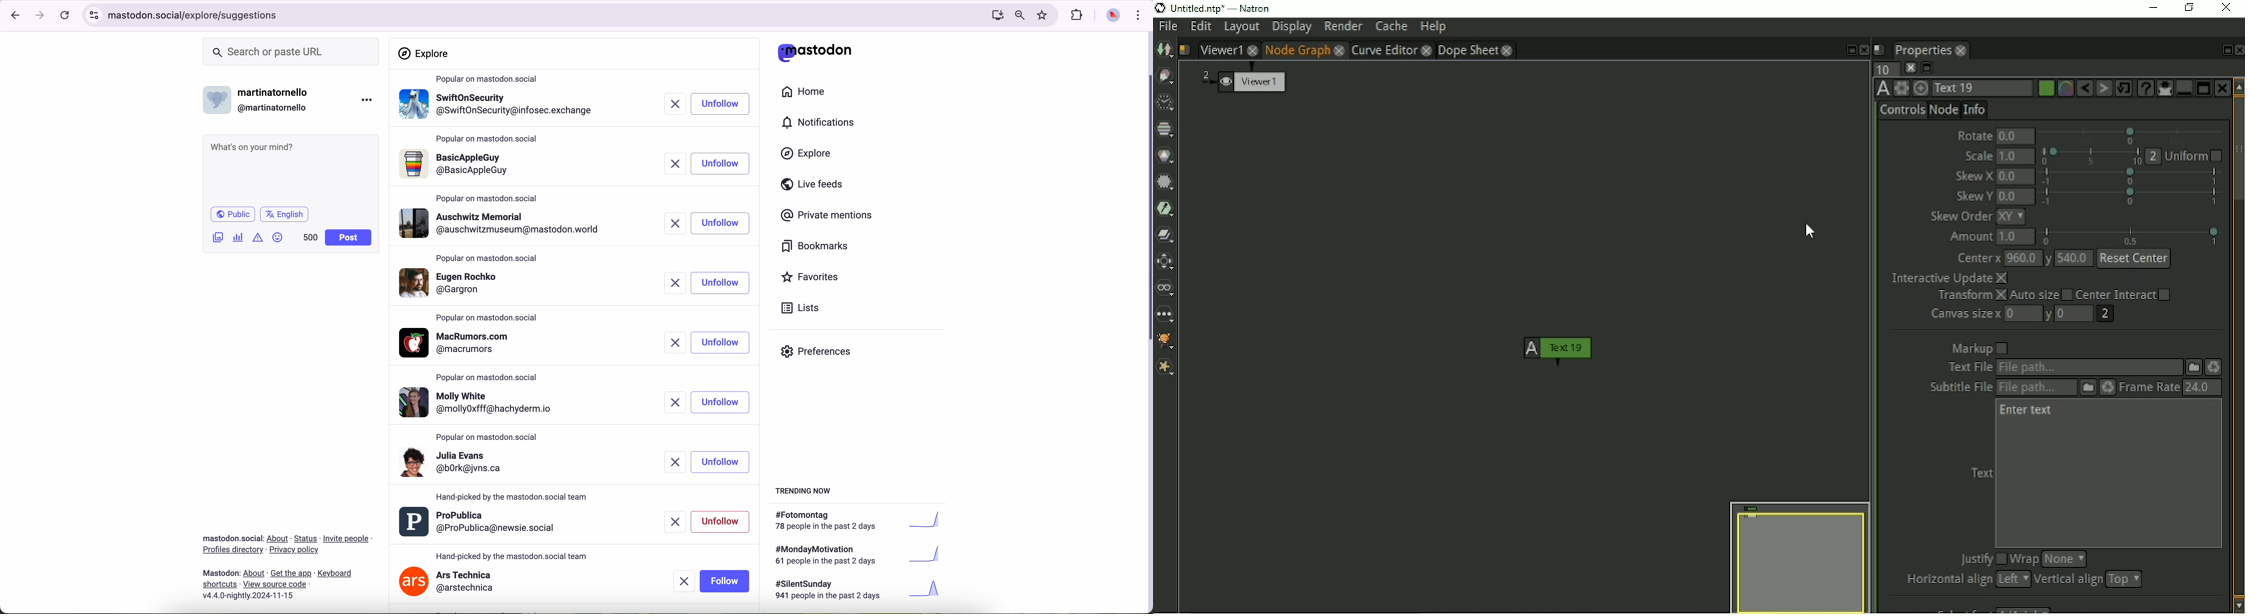 The height and width of the screenshot is (616, 2268). Describe the element at coordinates (675, 223) in the screenshot. I see `remove` at that location.